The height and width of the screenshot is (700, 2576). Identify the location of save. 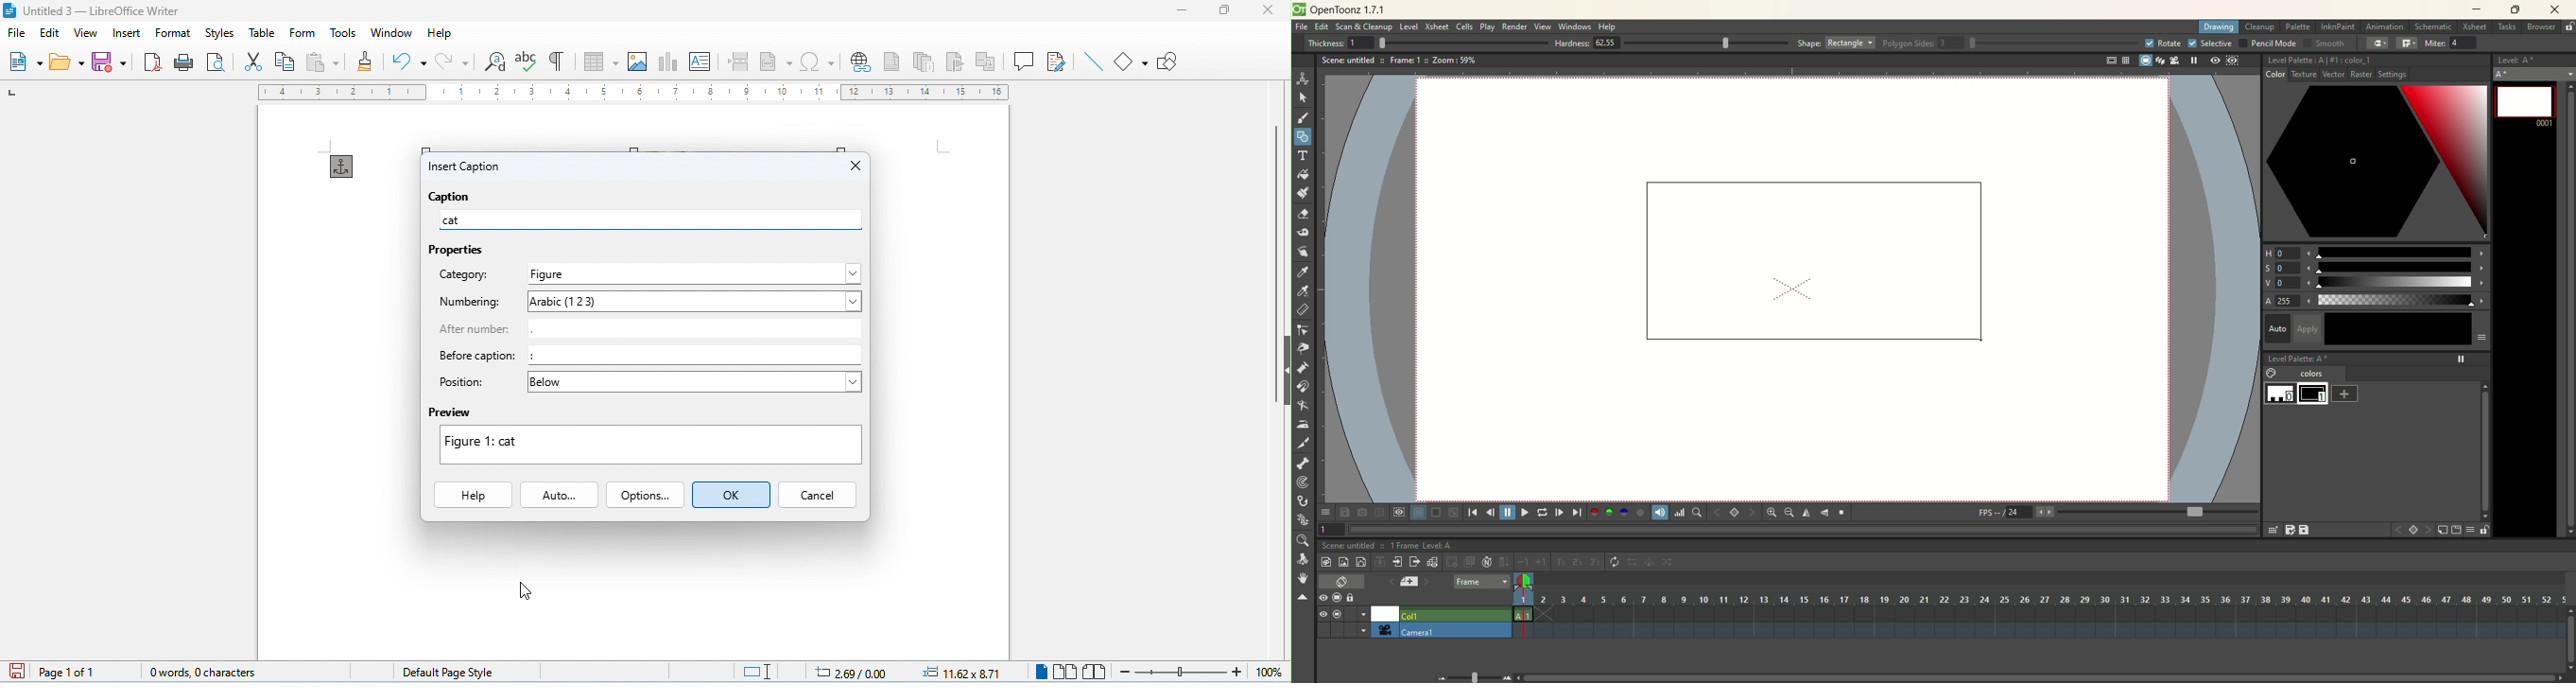
(14, 671).